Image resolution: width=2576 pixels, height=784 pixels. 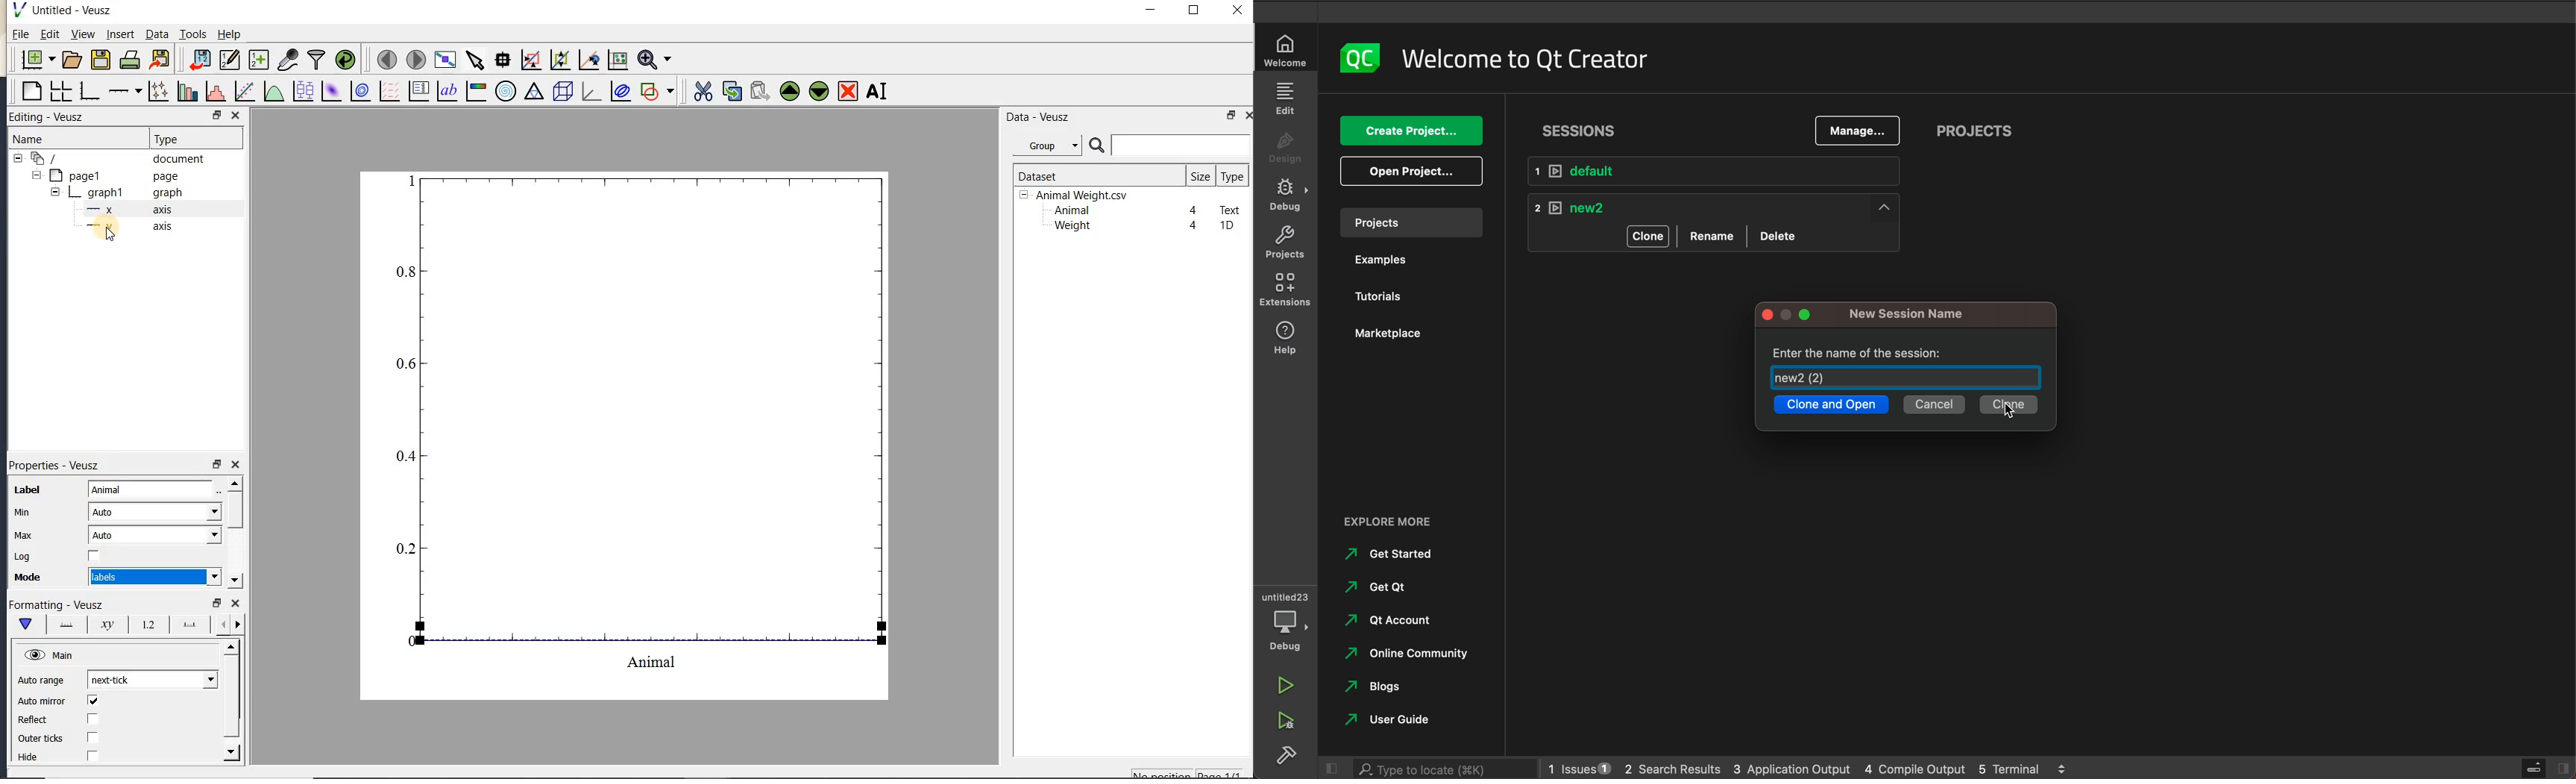 I want to click on click or draw a rectangle to zoom graph axes, so click(x=530, y=60).